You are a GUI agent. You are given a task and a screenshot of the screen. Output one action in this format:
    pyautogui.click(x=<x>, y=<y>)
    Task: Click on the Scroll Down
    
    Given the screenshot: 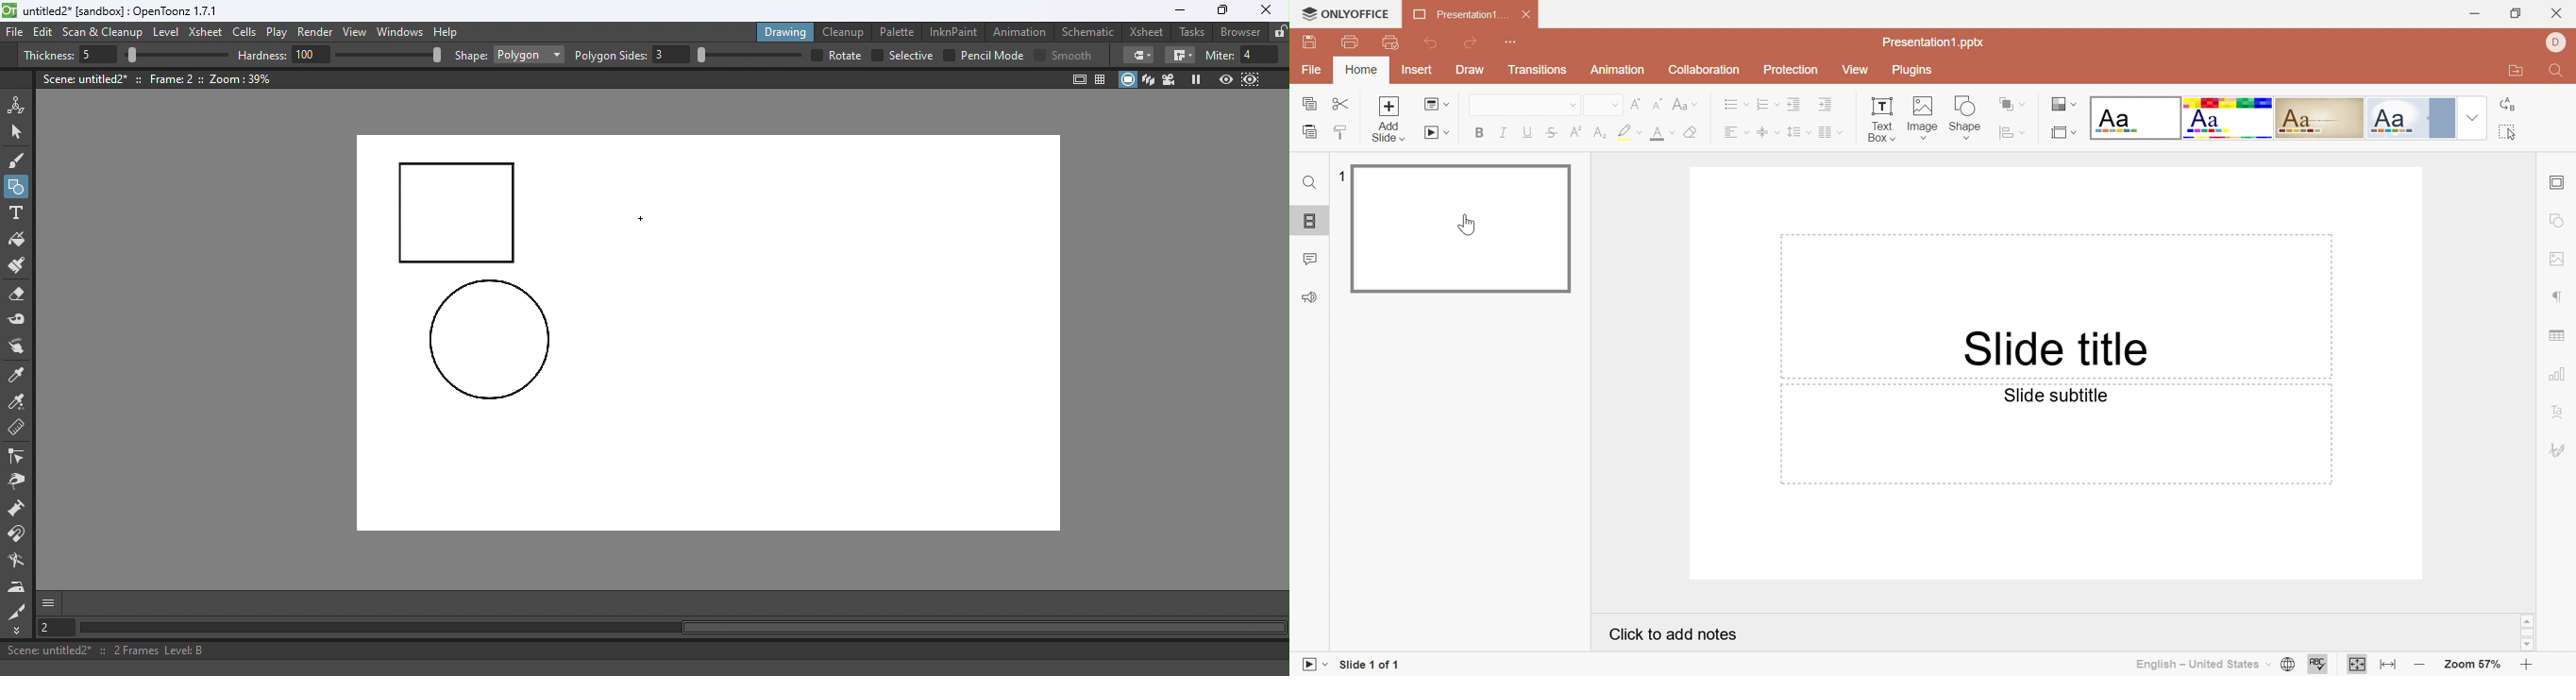 What is the action you would take?
    pyautogui.click(x=2526, y=646)
    